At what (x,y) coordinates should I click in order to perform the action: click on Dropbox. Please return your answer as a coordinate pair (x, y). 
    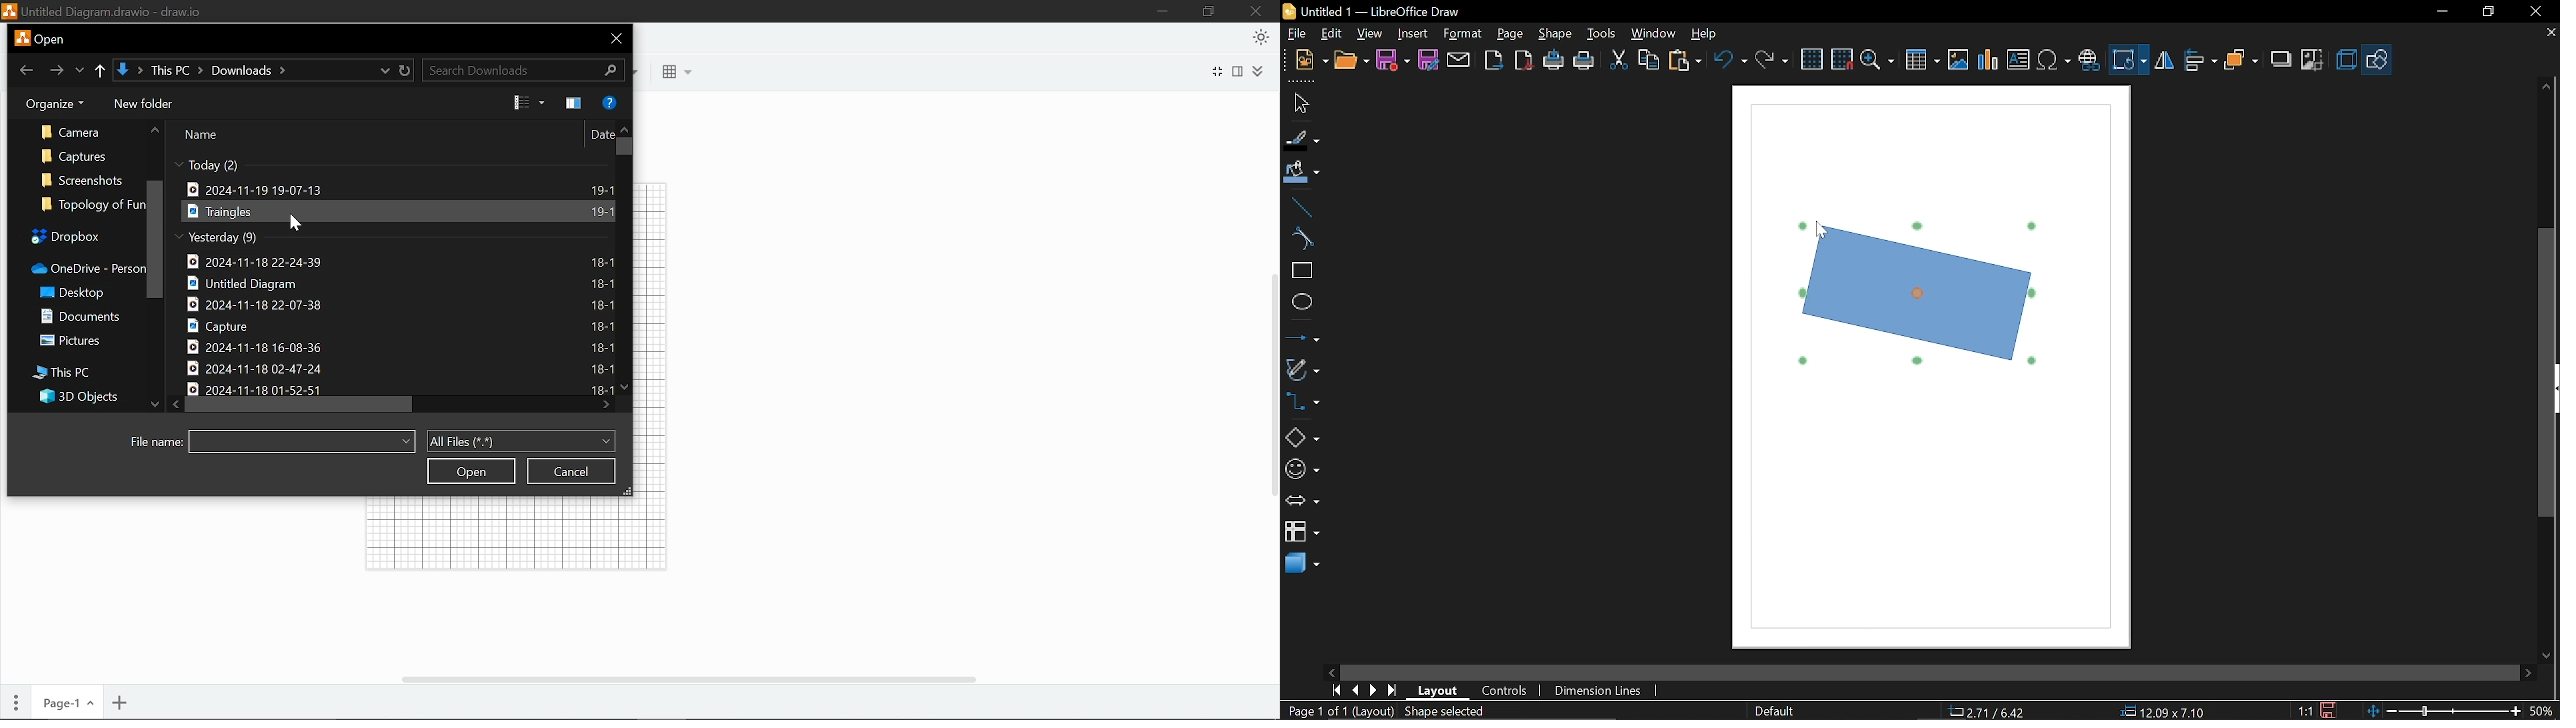
    Looking at the image, I should click on (78, 236).